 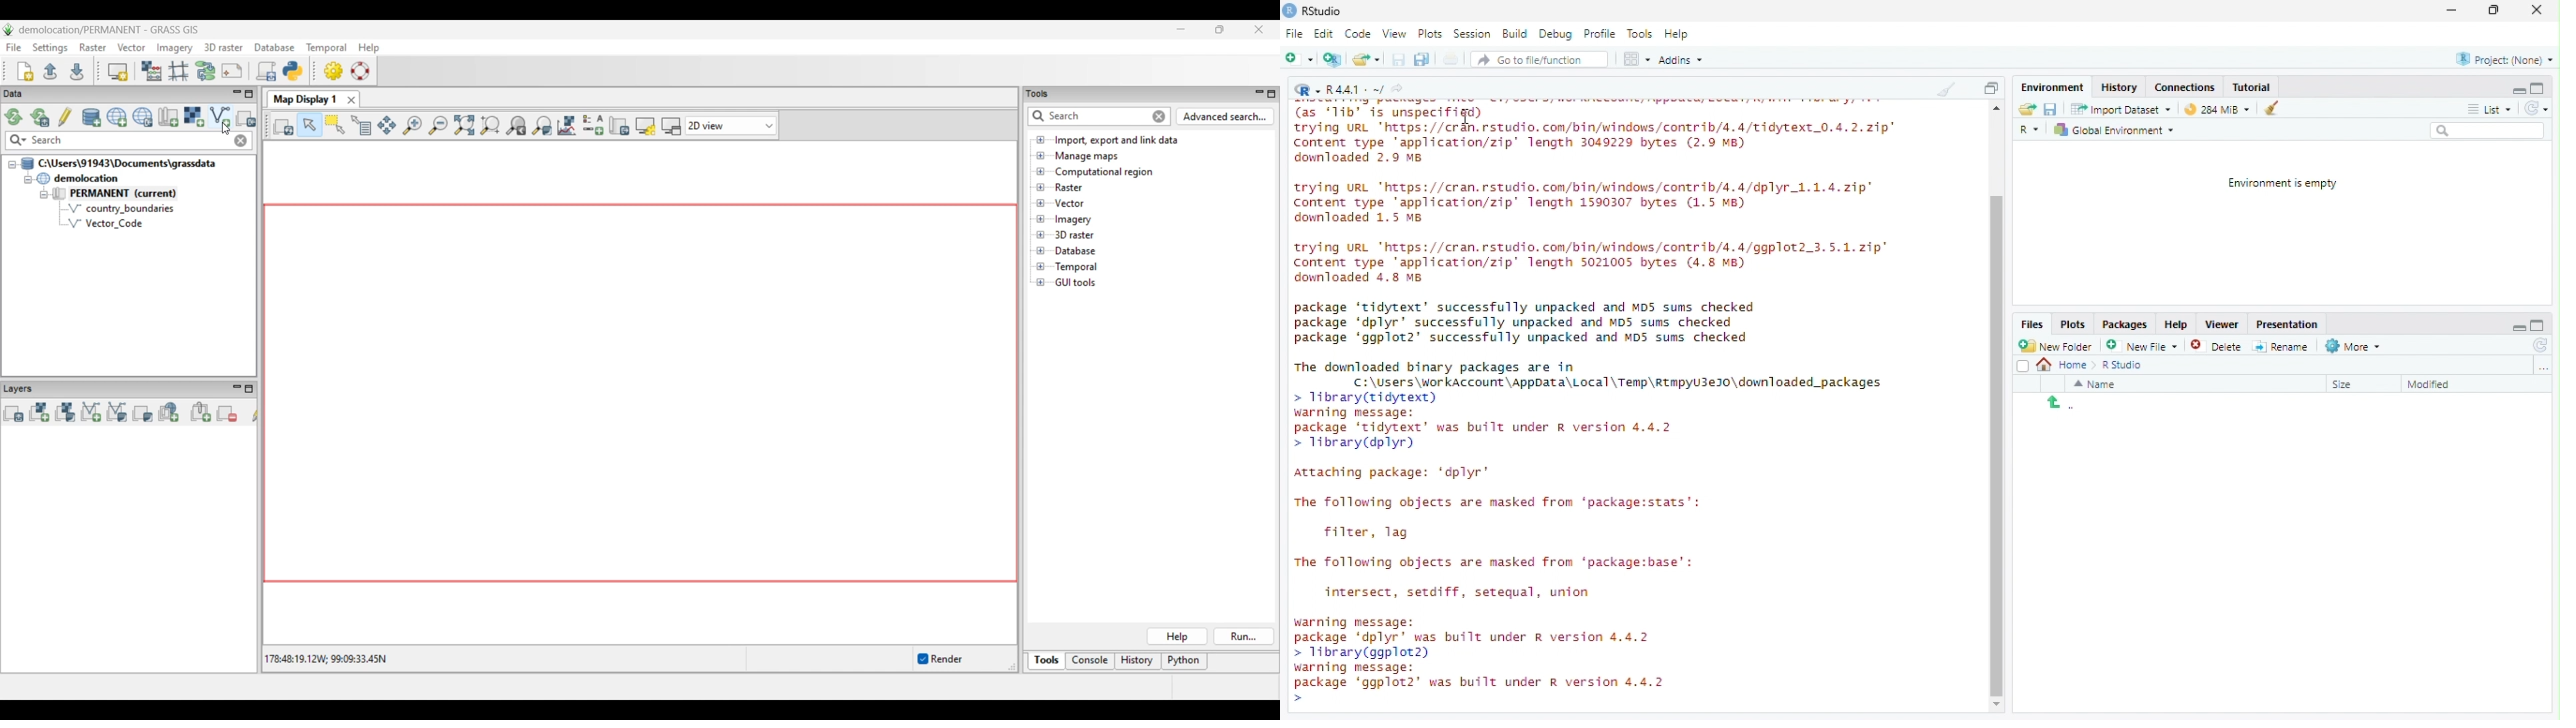 I want to click on Restore Down, so click(x=2496, y=11).